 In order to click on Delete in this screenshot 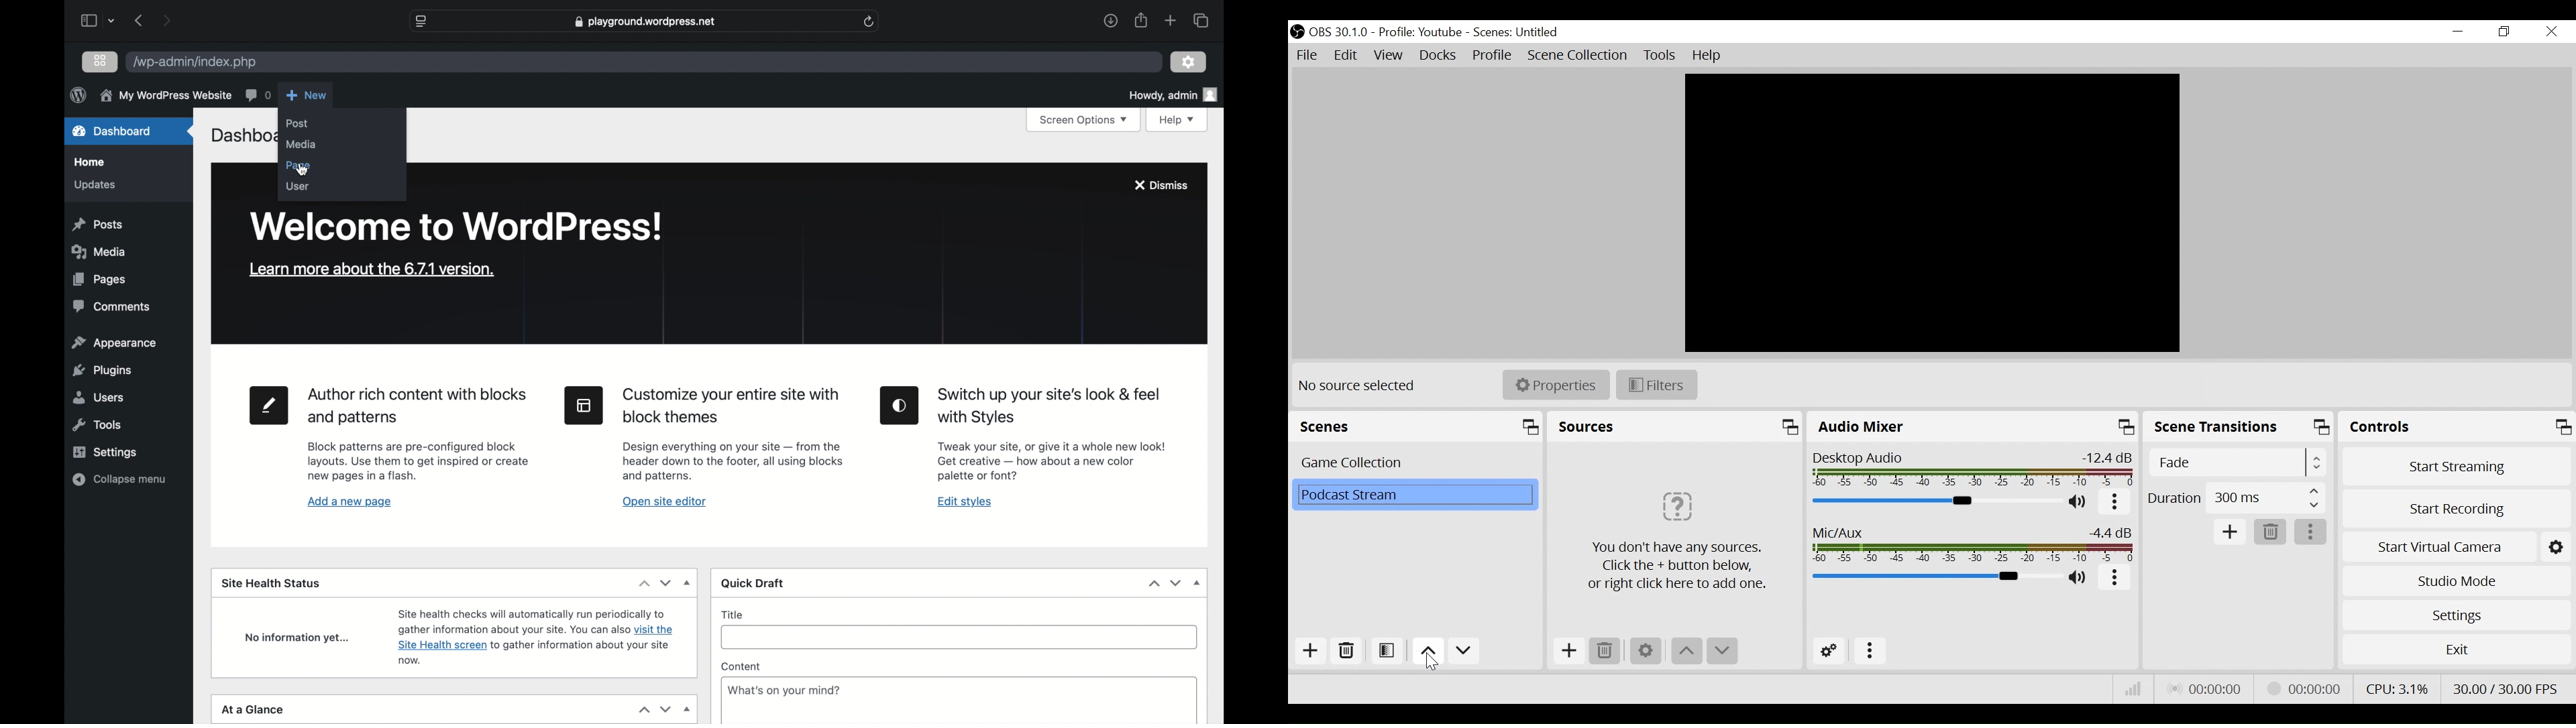, I will do `click(1347, 651)`.